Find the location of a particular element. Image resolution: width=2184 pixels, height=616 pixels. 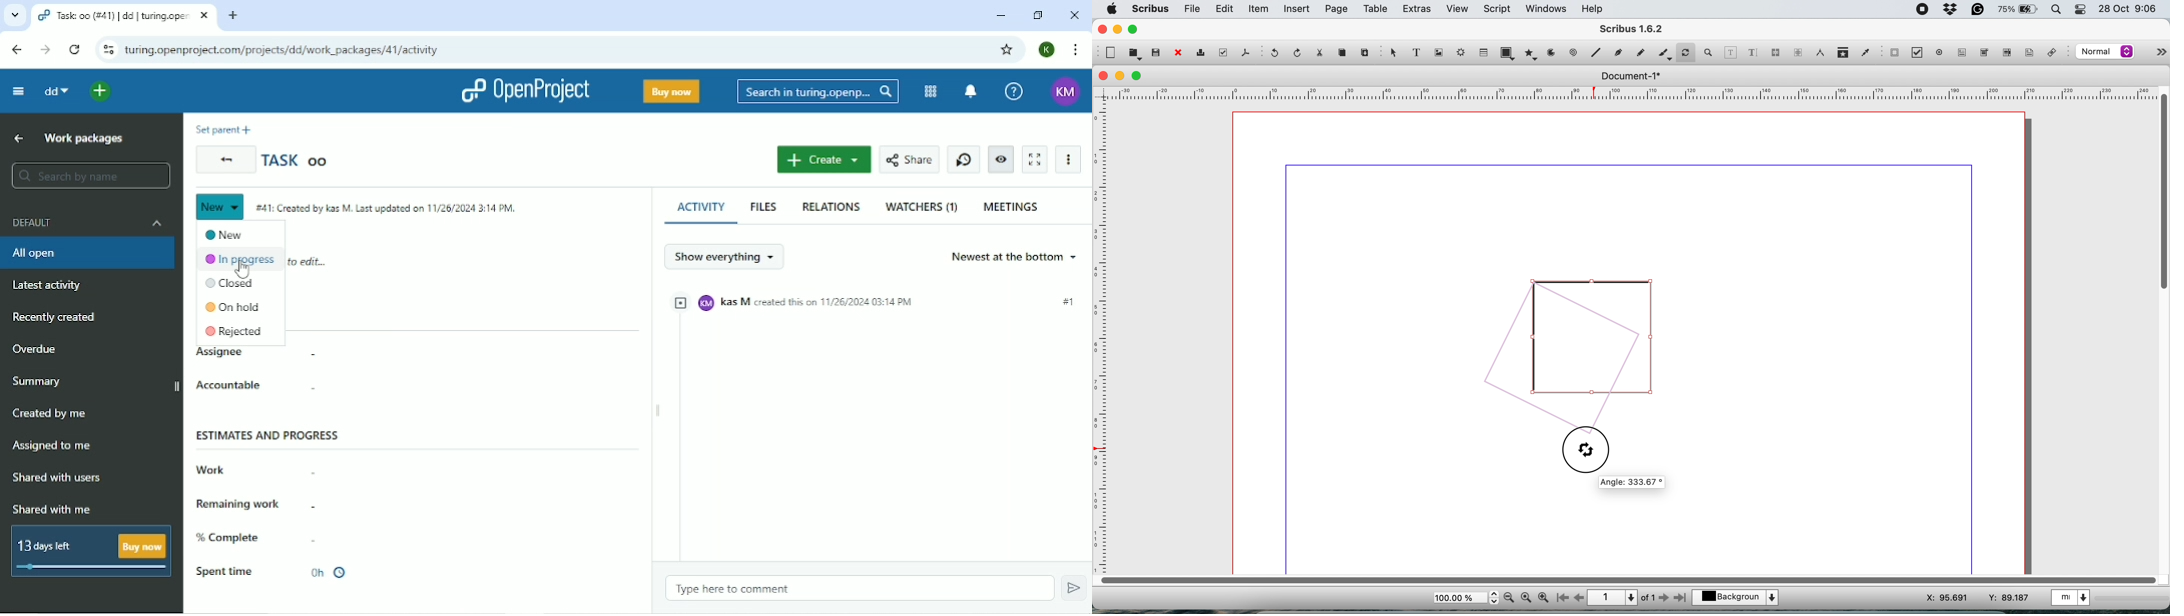

On hold is located at coordinates (234, 308).